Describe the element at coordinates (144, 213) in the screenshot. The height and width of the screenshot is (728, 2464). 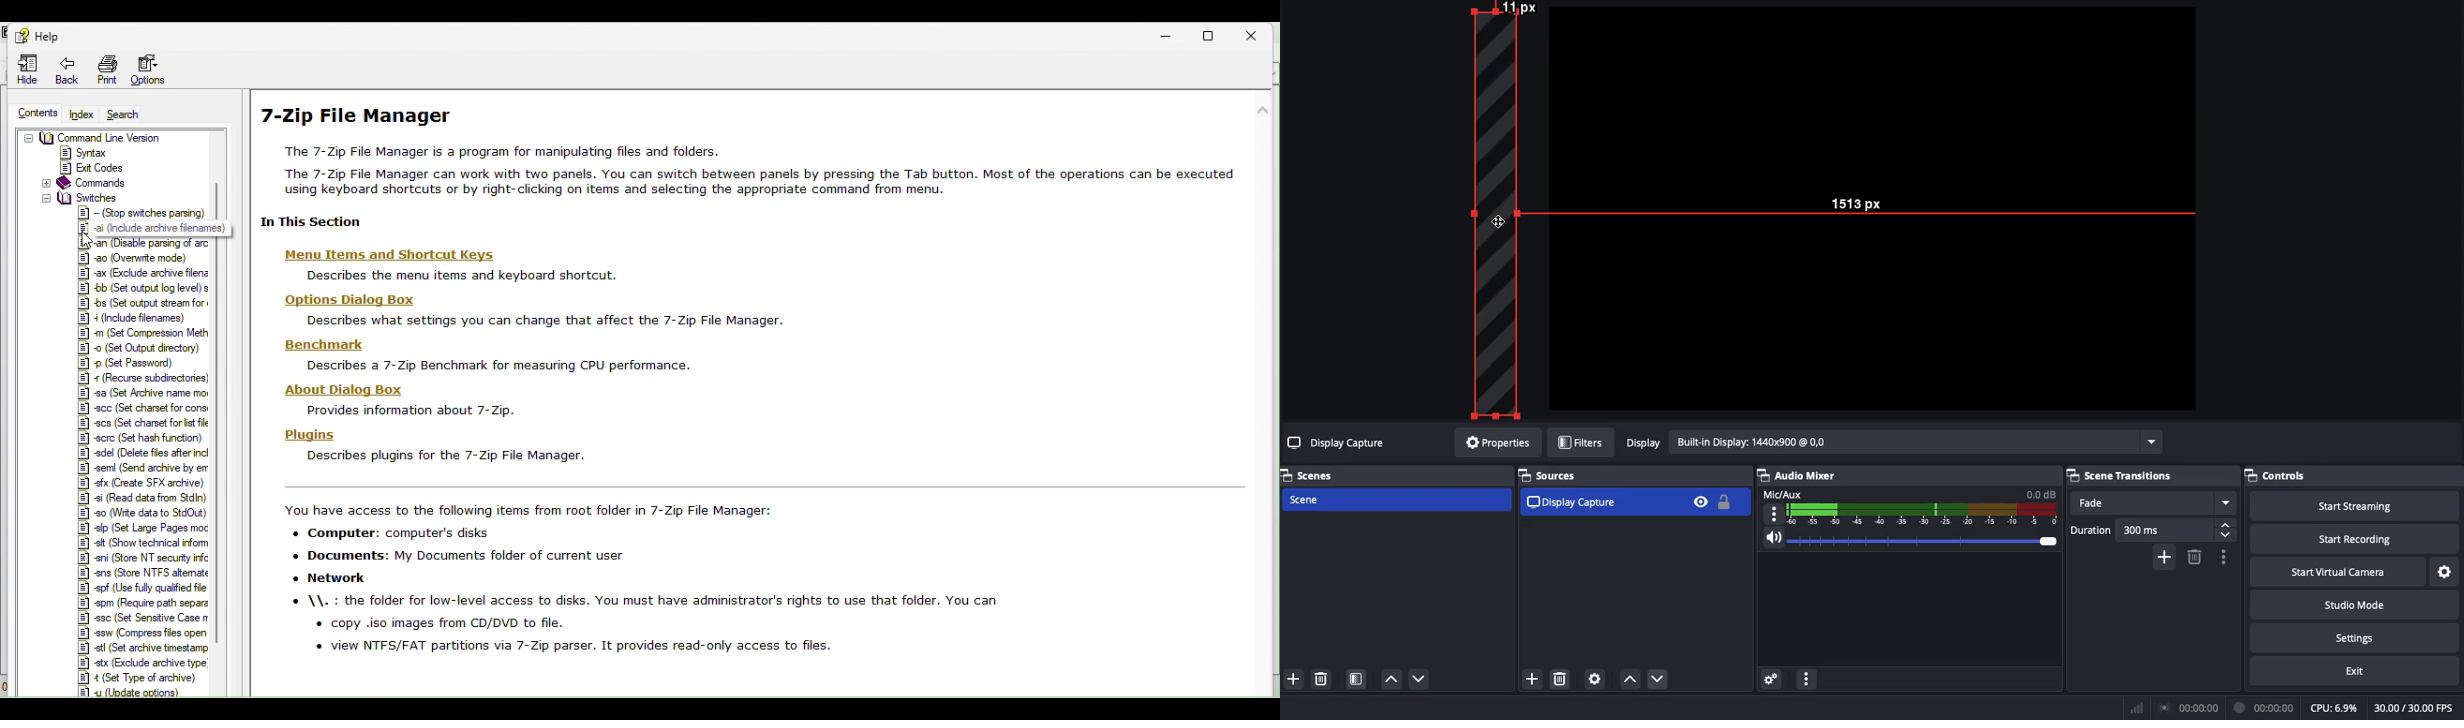
I see `Stop swiches parsing)` at that location.